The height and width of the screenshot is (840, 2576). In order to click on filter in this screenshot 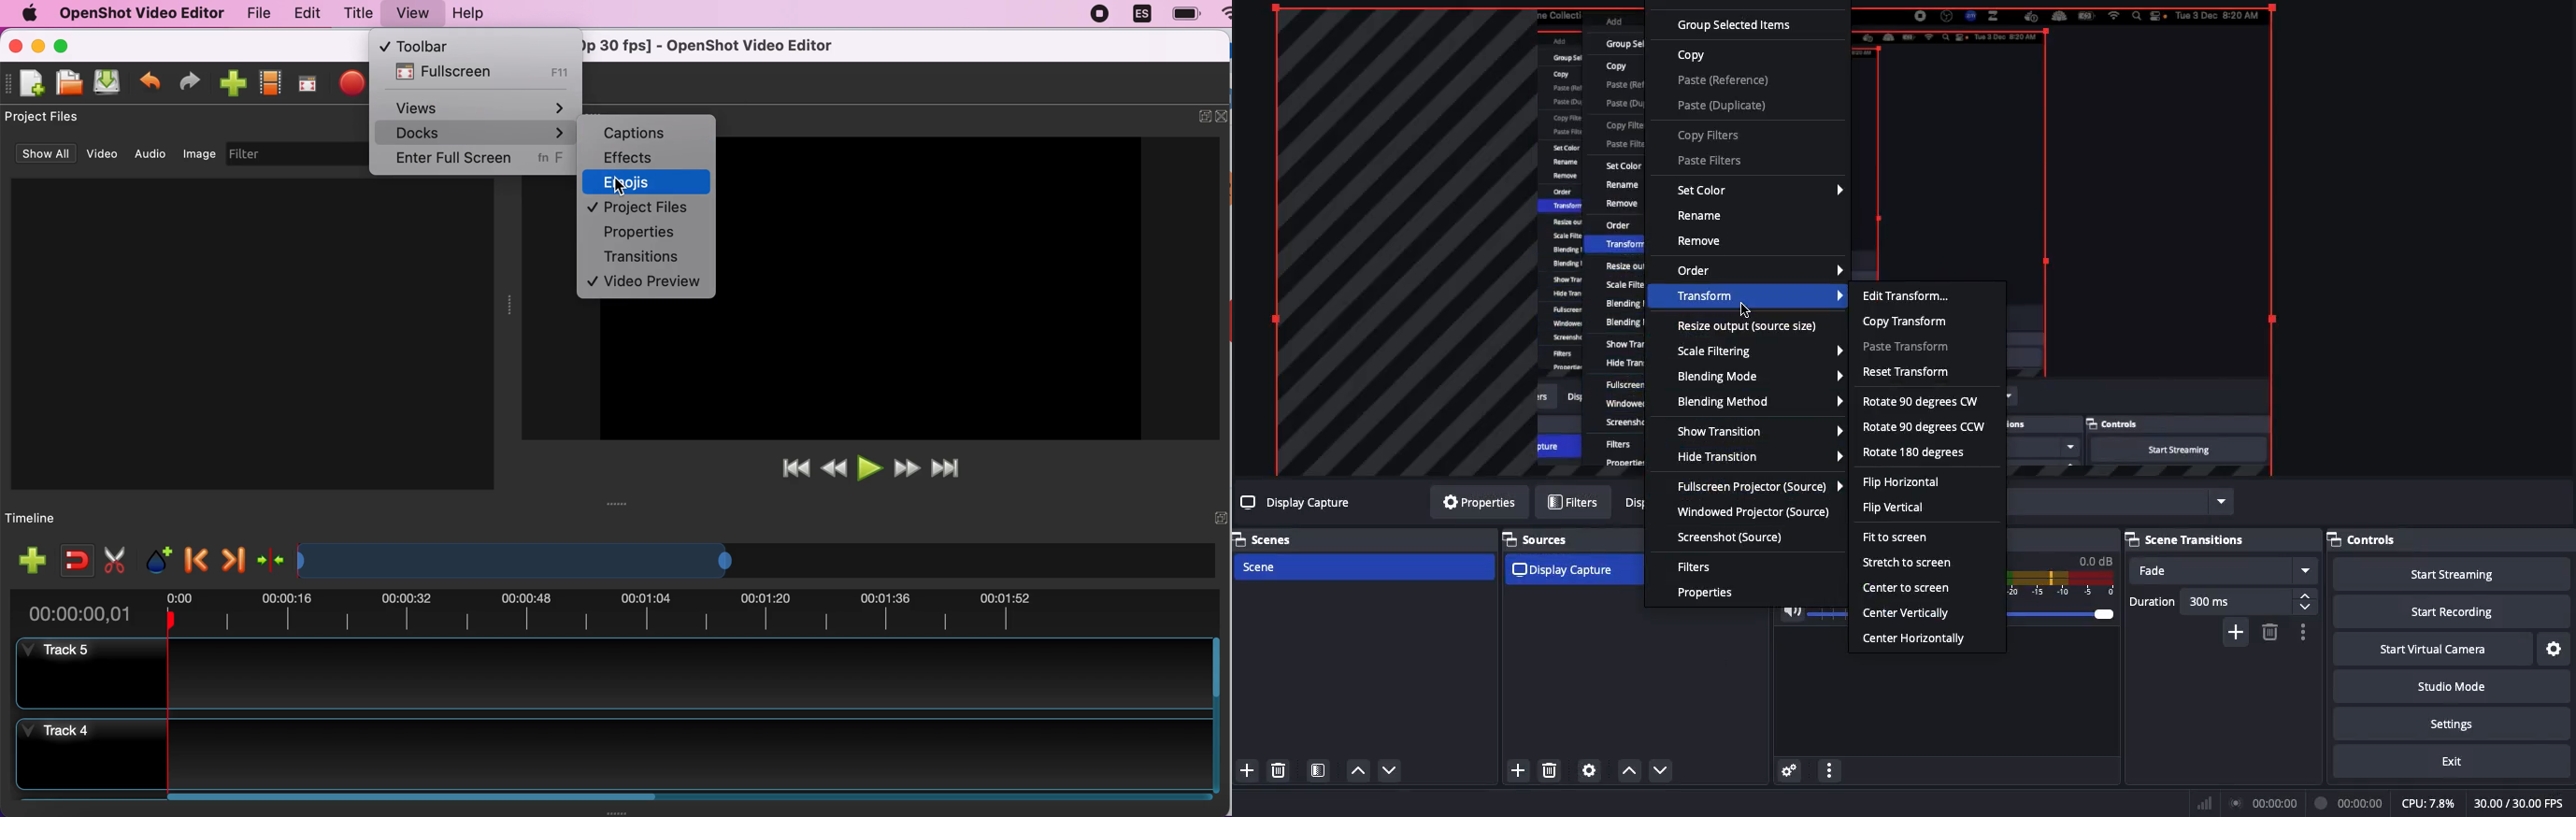, I will do `click(296, 154)`.